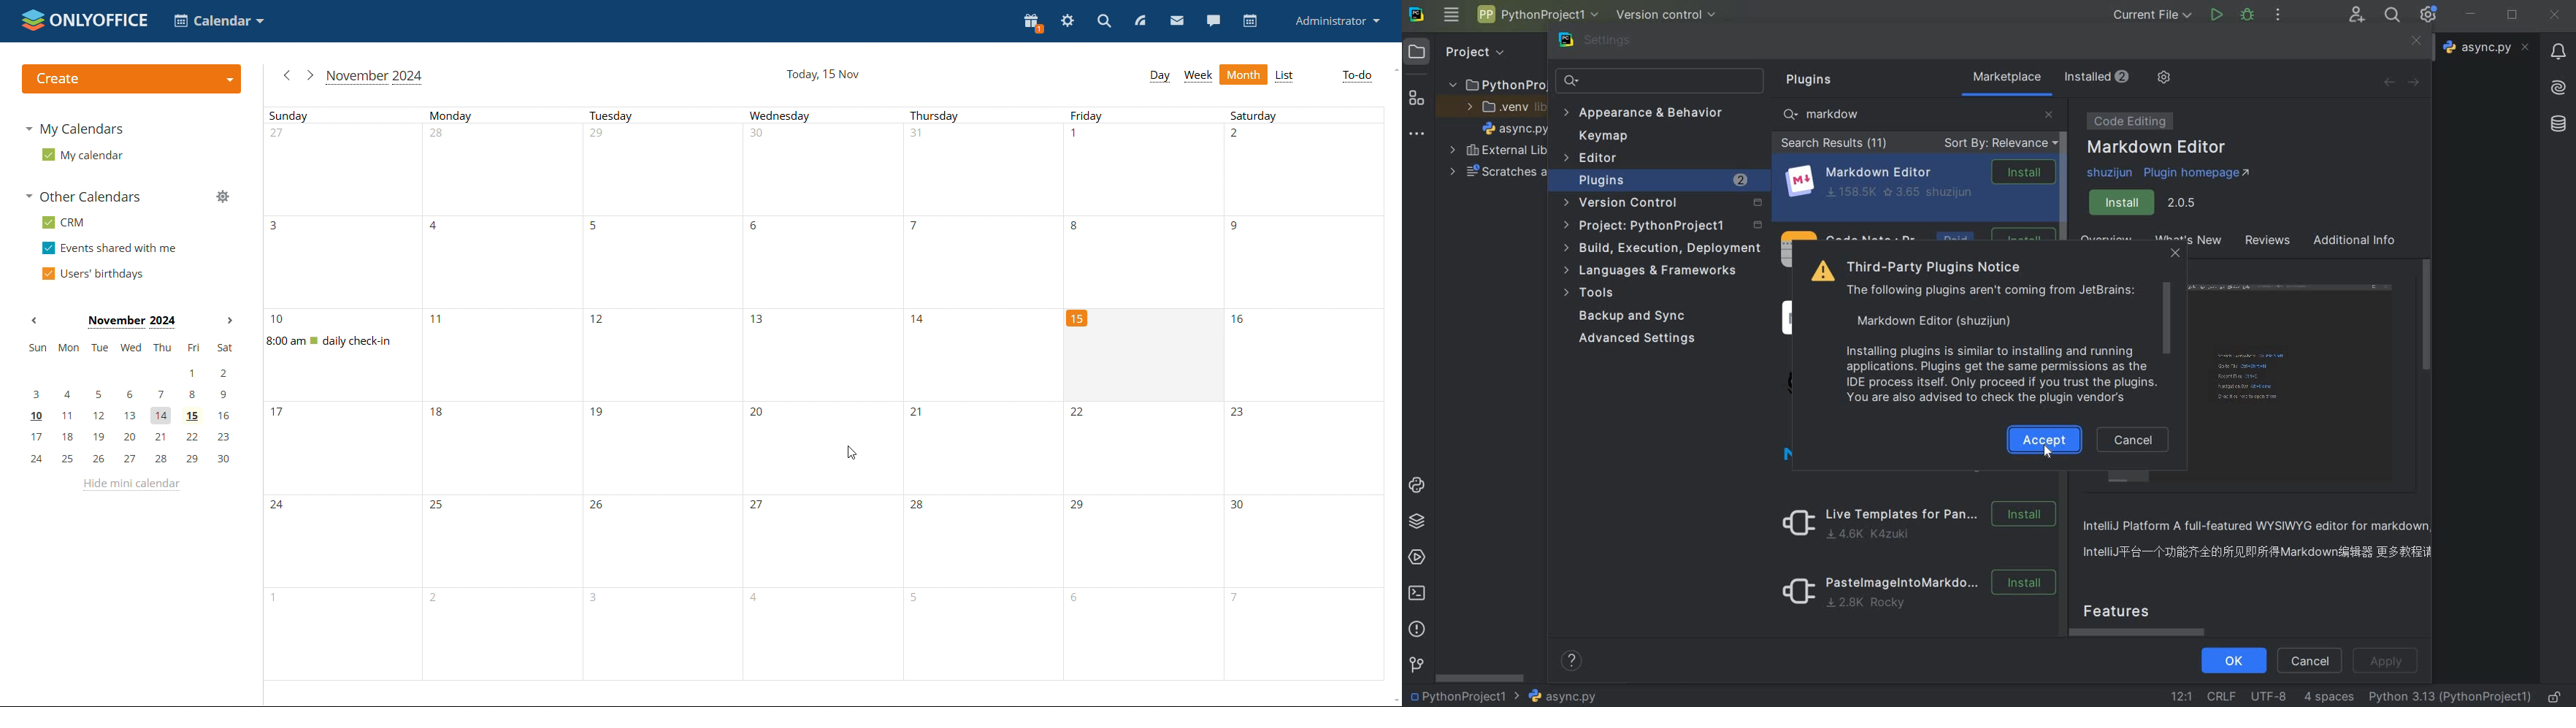 Image resolution: width=2576 pixels, height=728 pixels. I want to click on project, so click(1661, 227).